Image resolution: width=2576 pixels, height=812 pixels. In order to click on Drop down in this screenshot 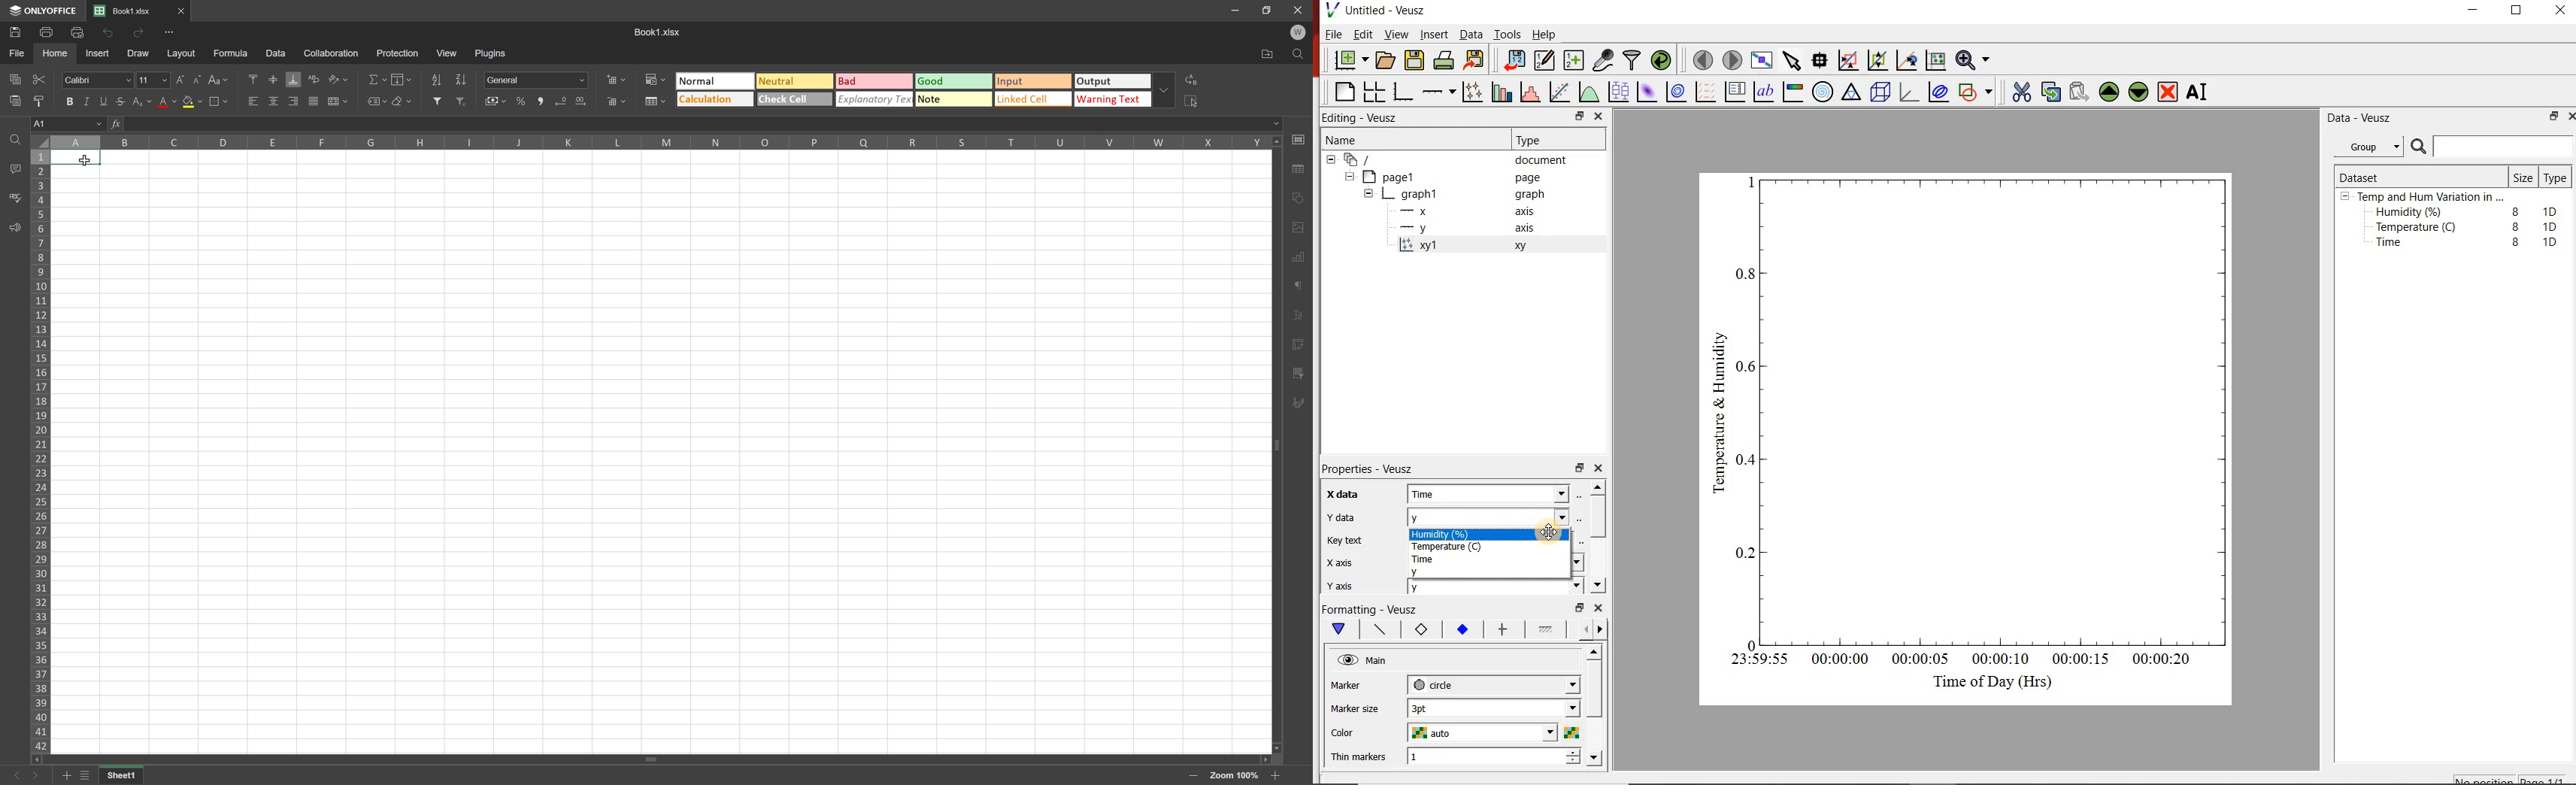, I will do `click(1168, 91)`.